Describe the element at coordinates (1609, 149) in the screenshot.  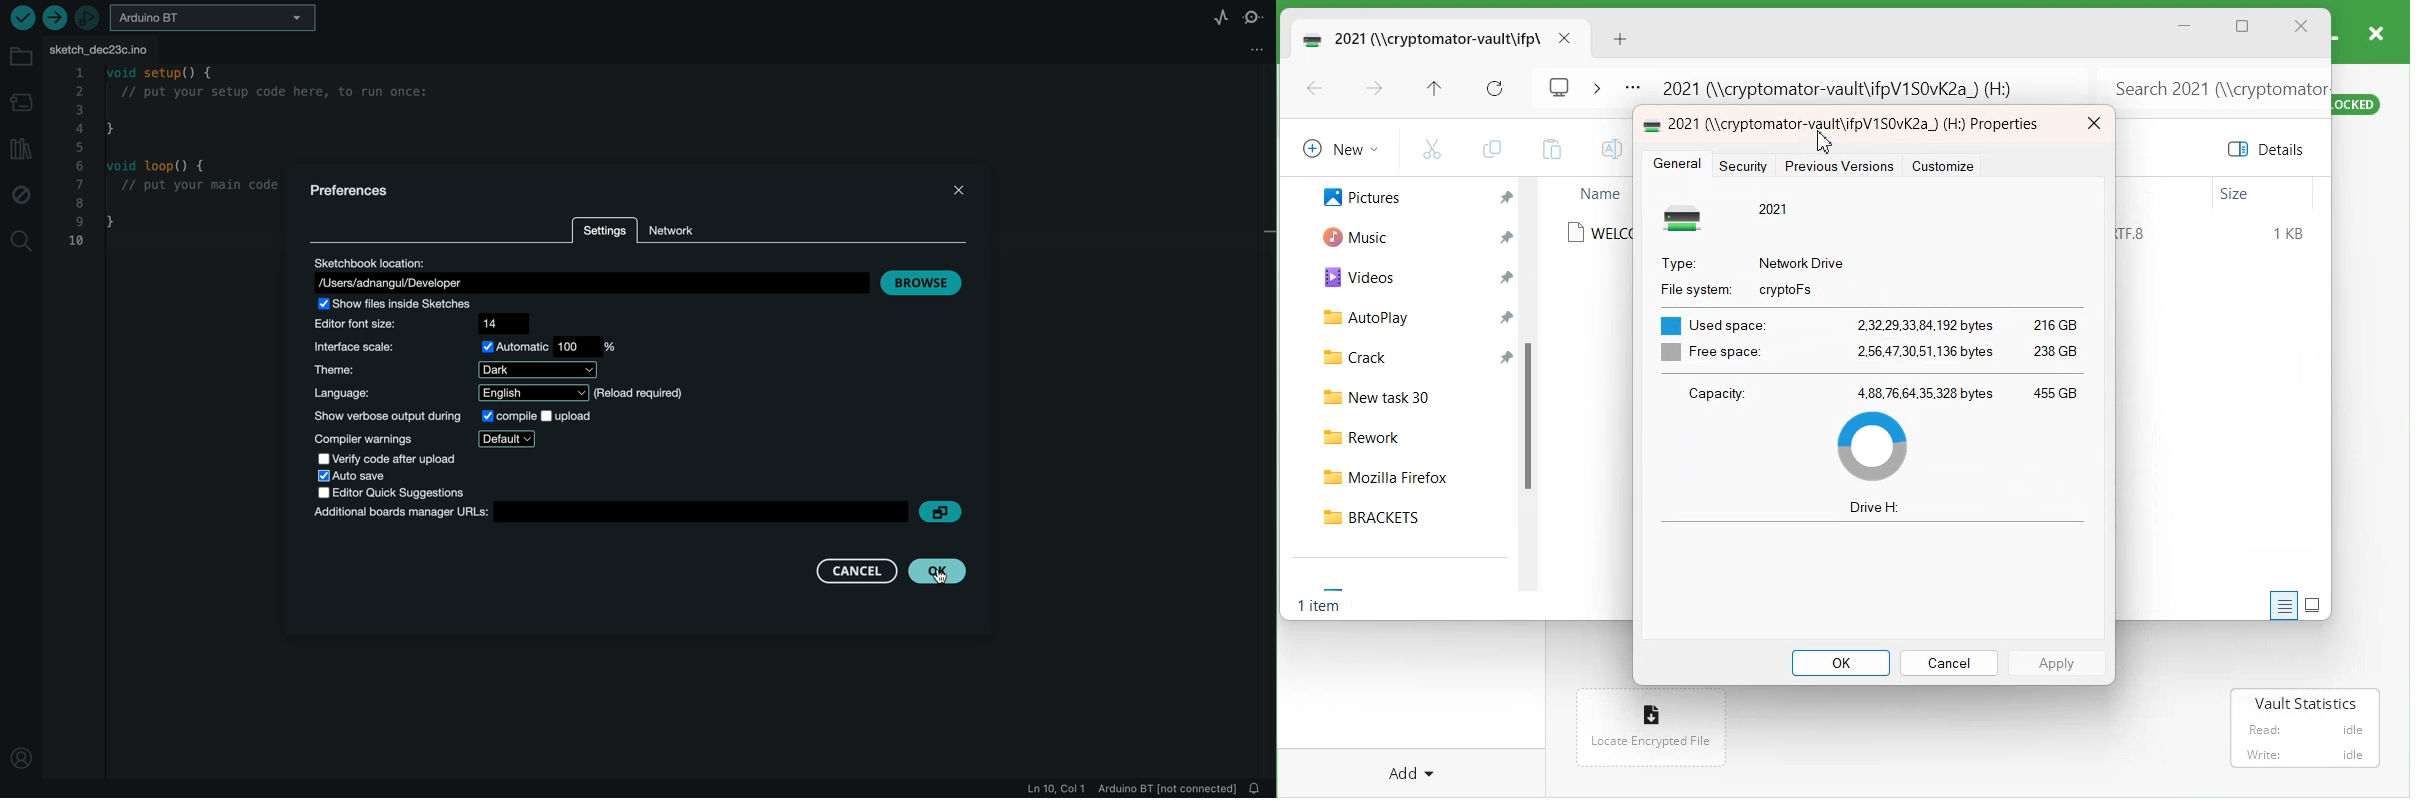
I see `Rename` at that location.